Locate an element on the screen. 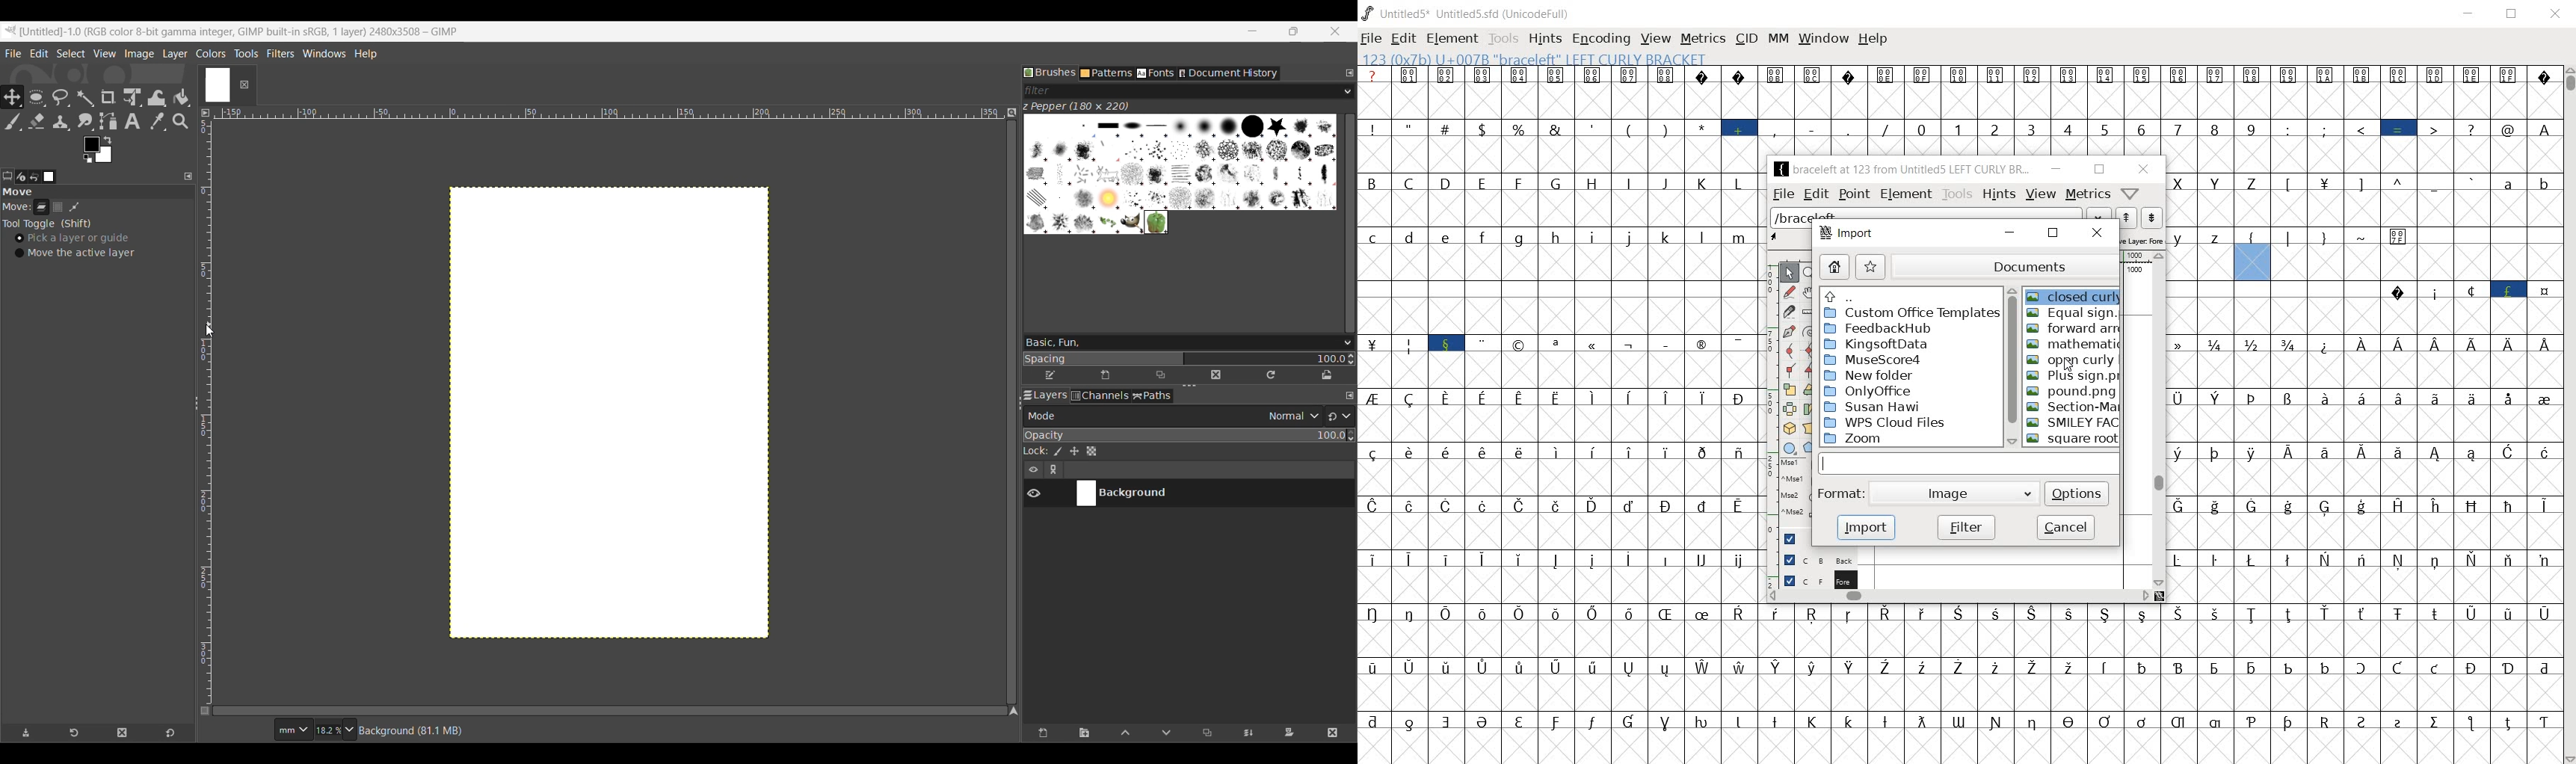 The height and width of the screenshot is (784, 2576). Restore tool preset is located at coordinates (74, 734).